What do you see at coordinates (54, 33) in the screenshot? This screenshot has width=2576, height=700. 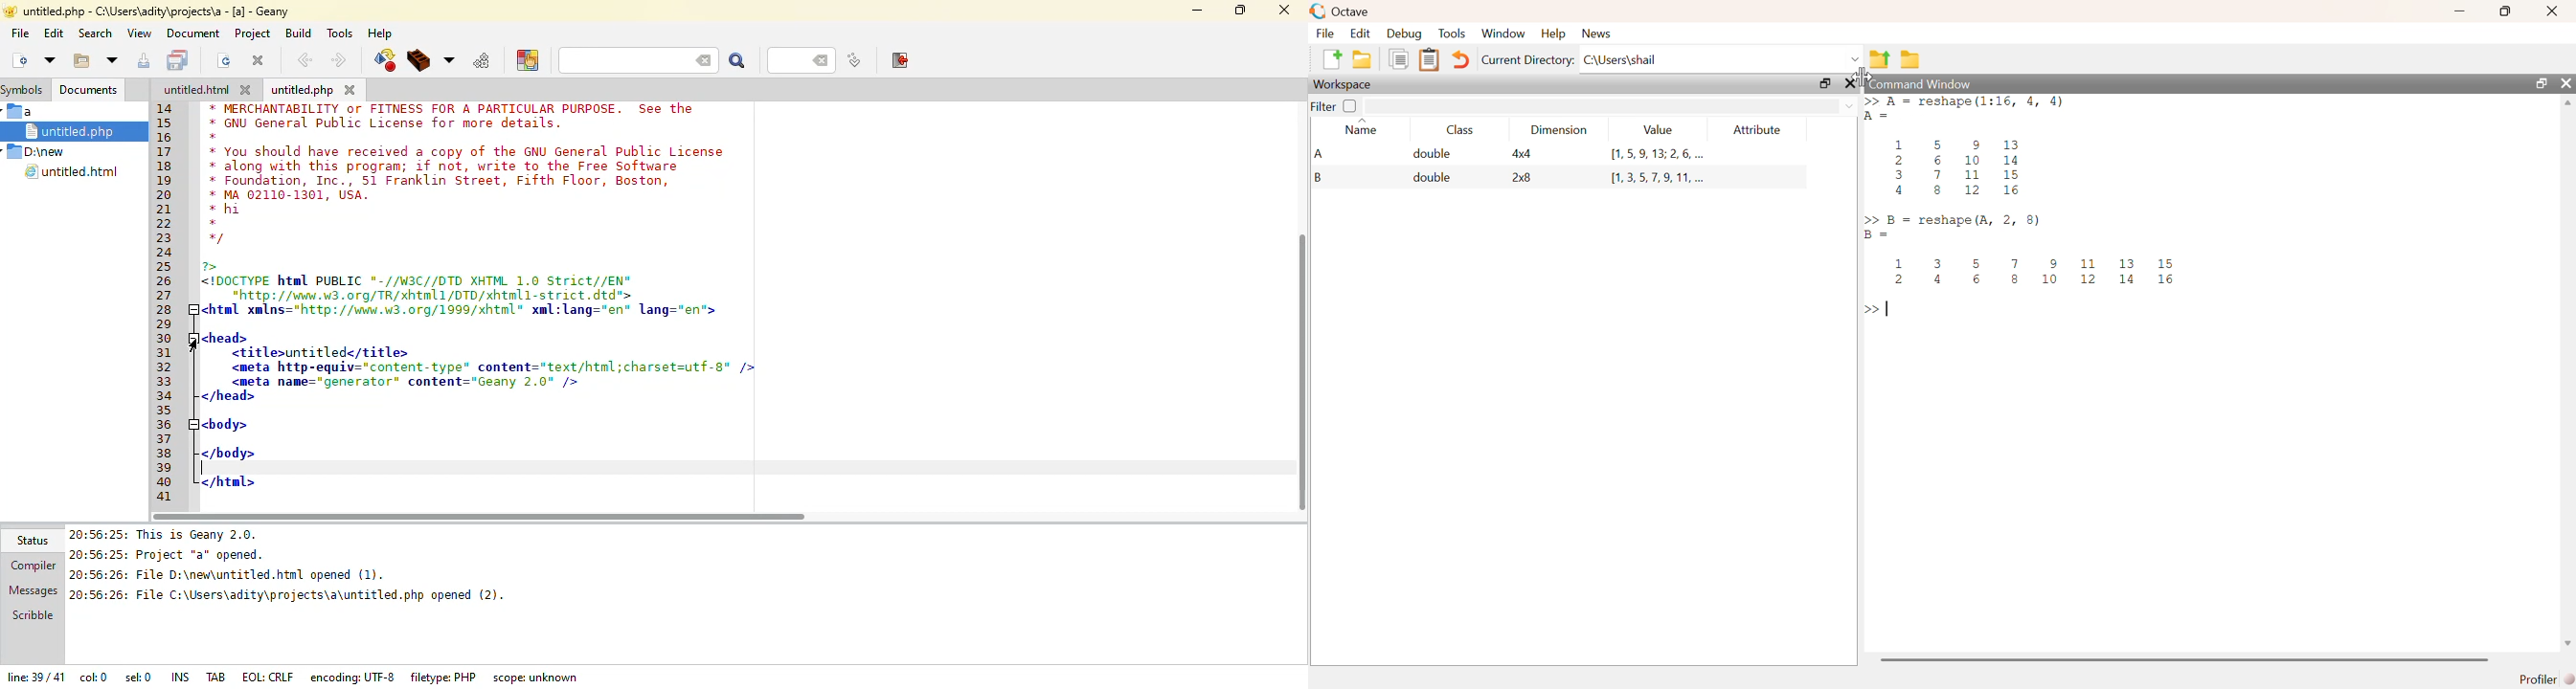 I see `edit` at bounding box center [54, 33].